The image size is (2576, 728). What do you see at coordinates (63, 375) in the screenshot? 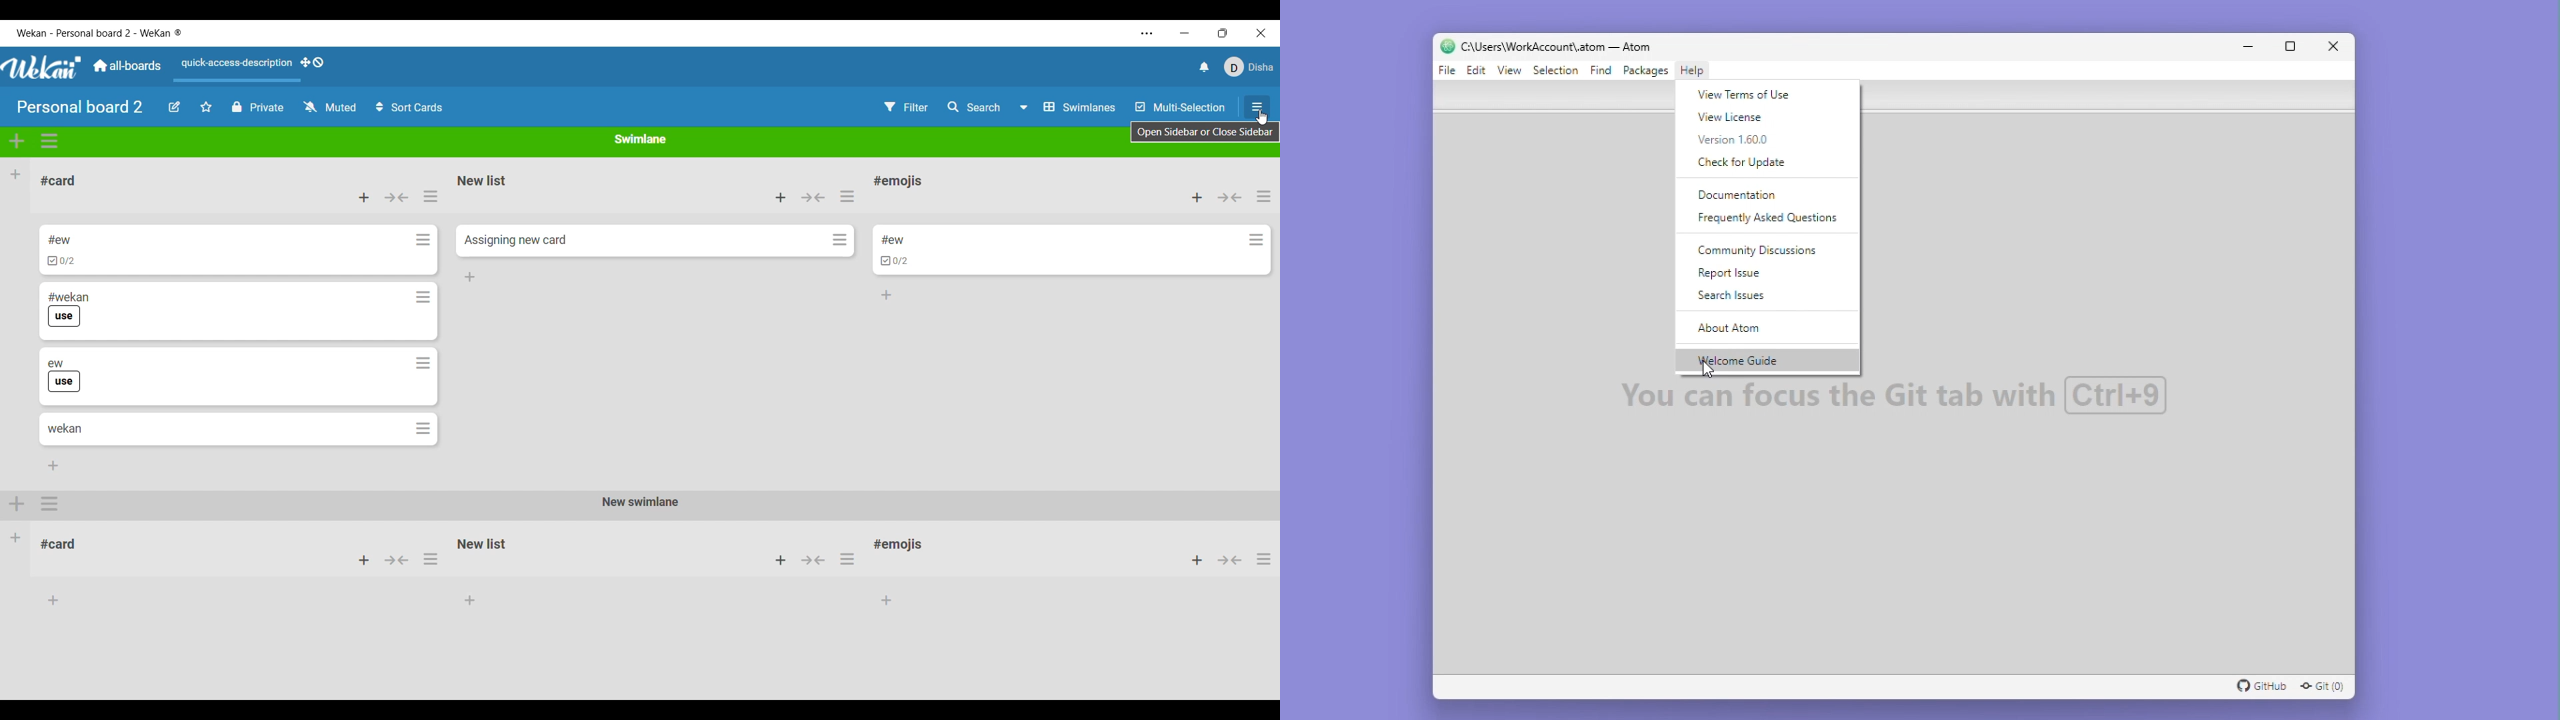
I see `Card title and label` at bounding box center [63, 375].